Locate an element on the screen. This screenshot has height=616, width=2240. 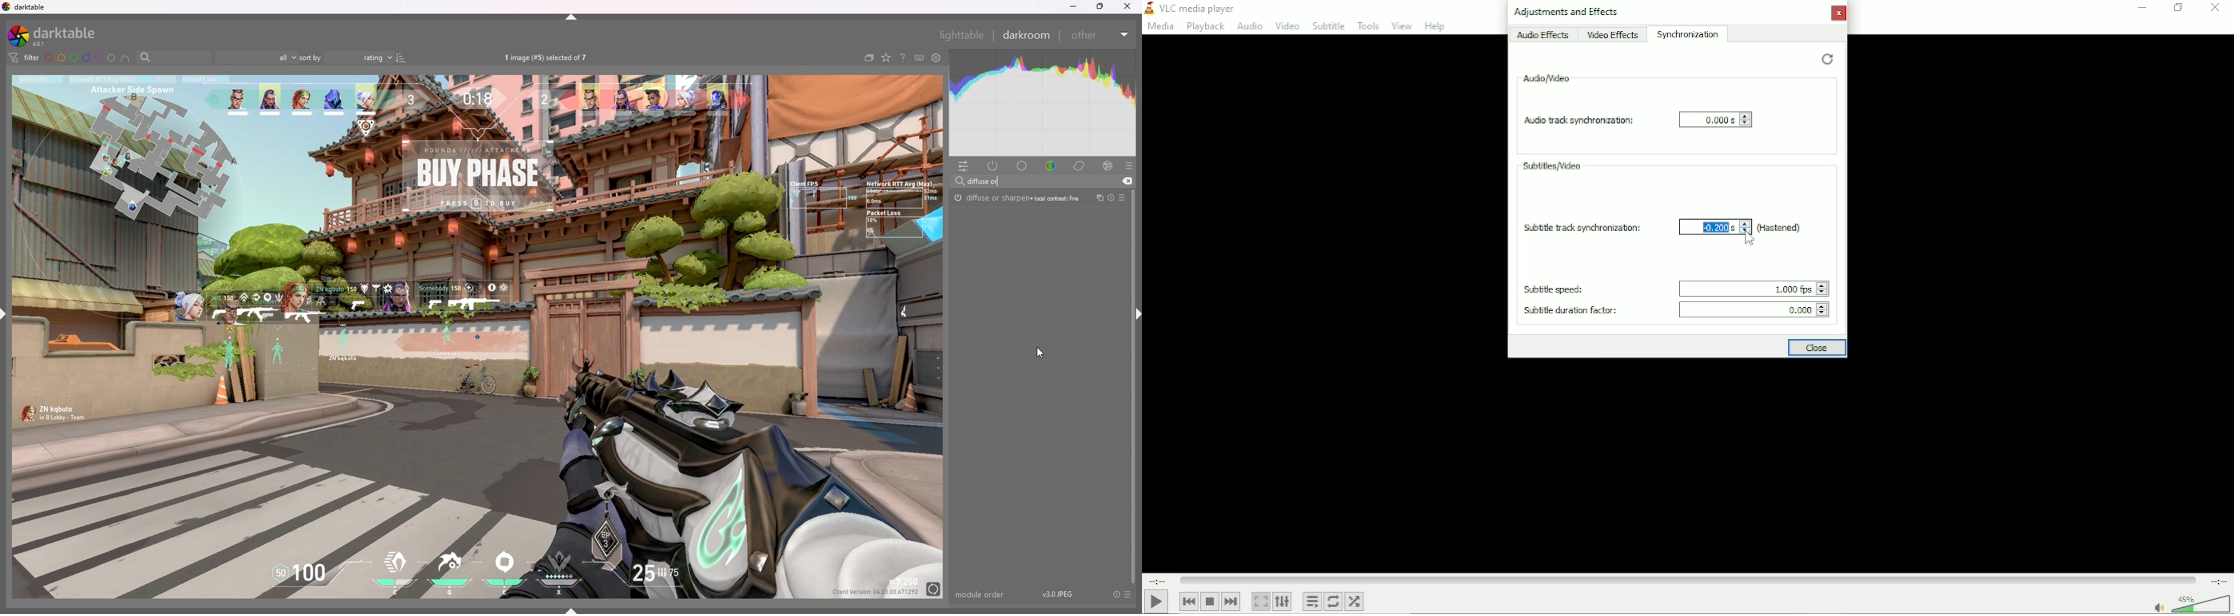
input is located at coordinates (989, 181).